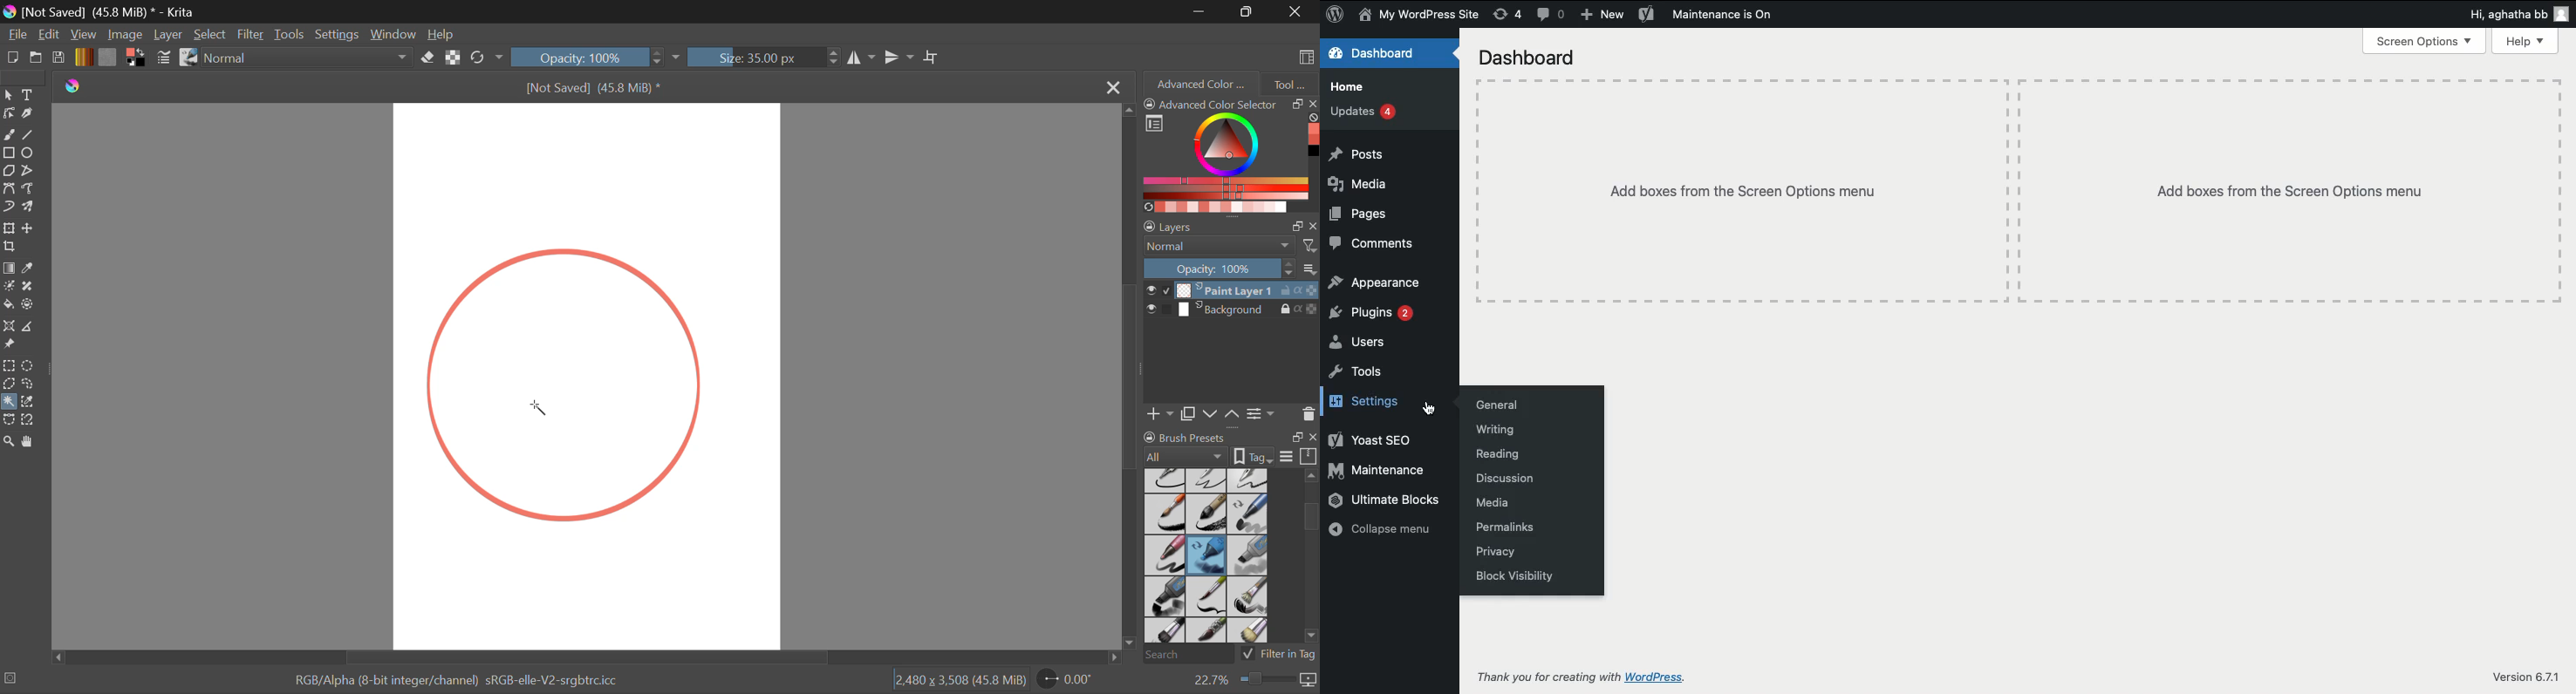  I want to click on Page Dimensions, so click(964, 680).